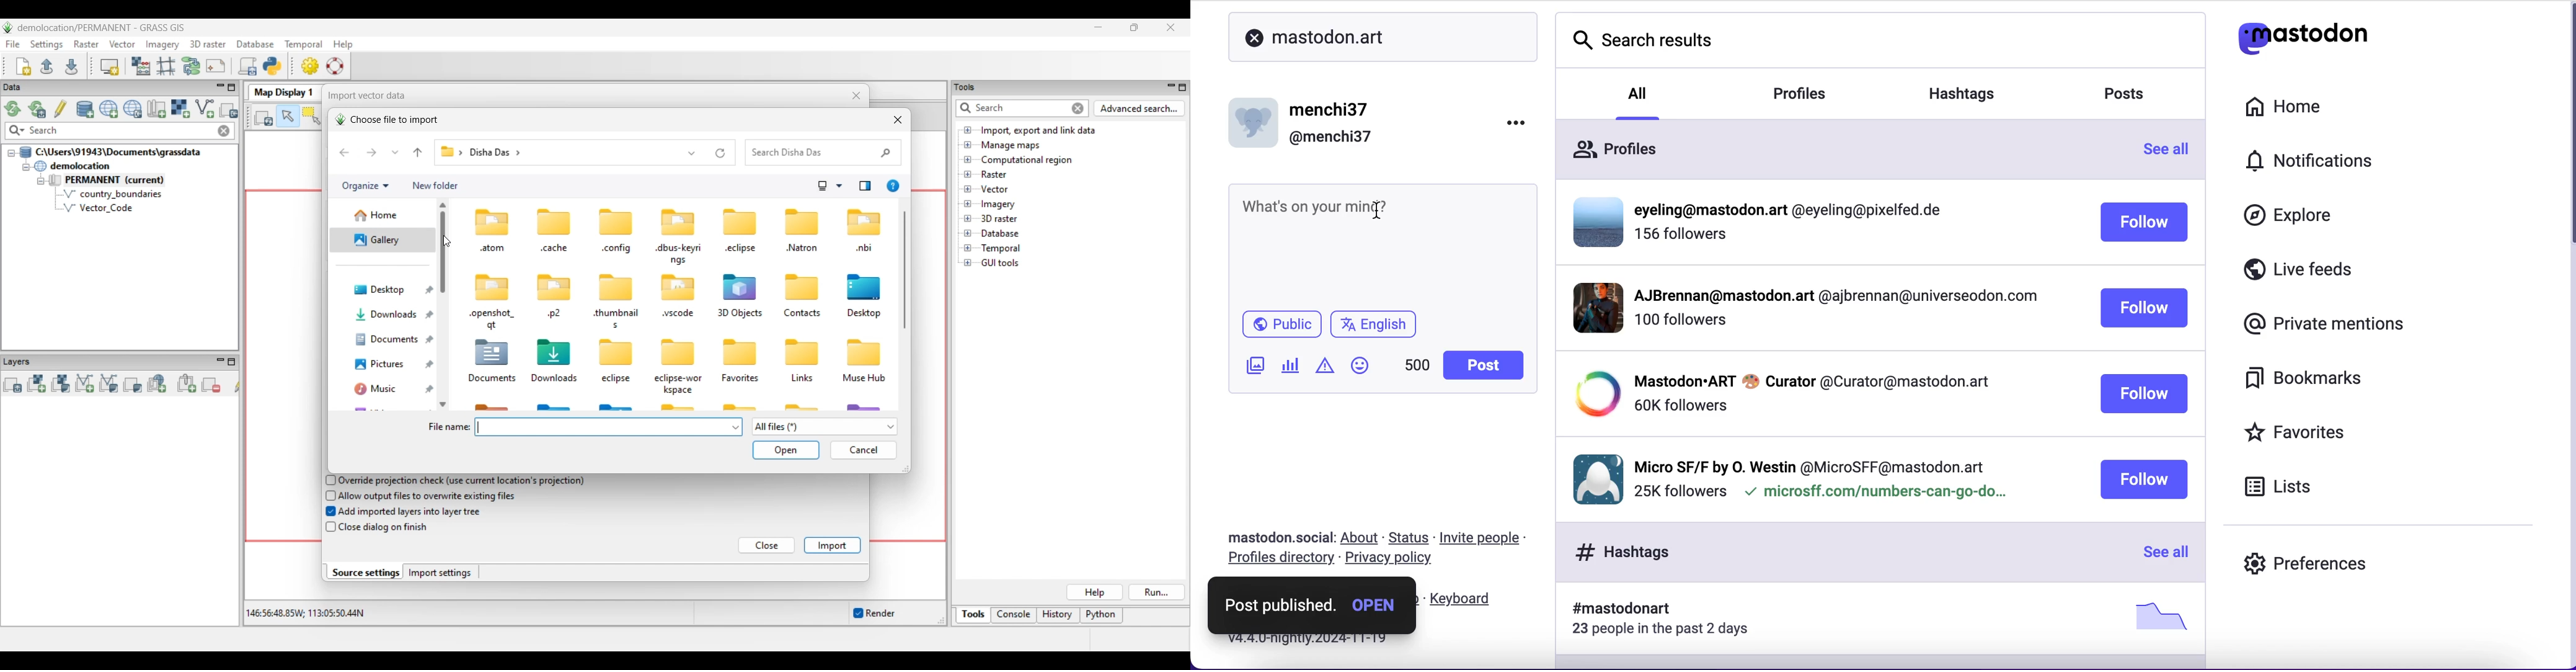 The image size is (2576, 672). What do you see at coordinates (2292, 220) in the screenshot?
I see `explore` at bounding box center [2292, 220].